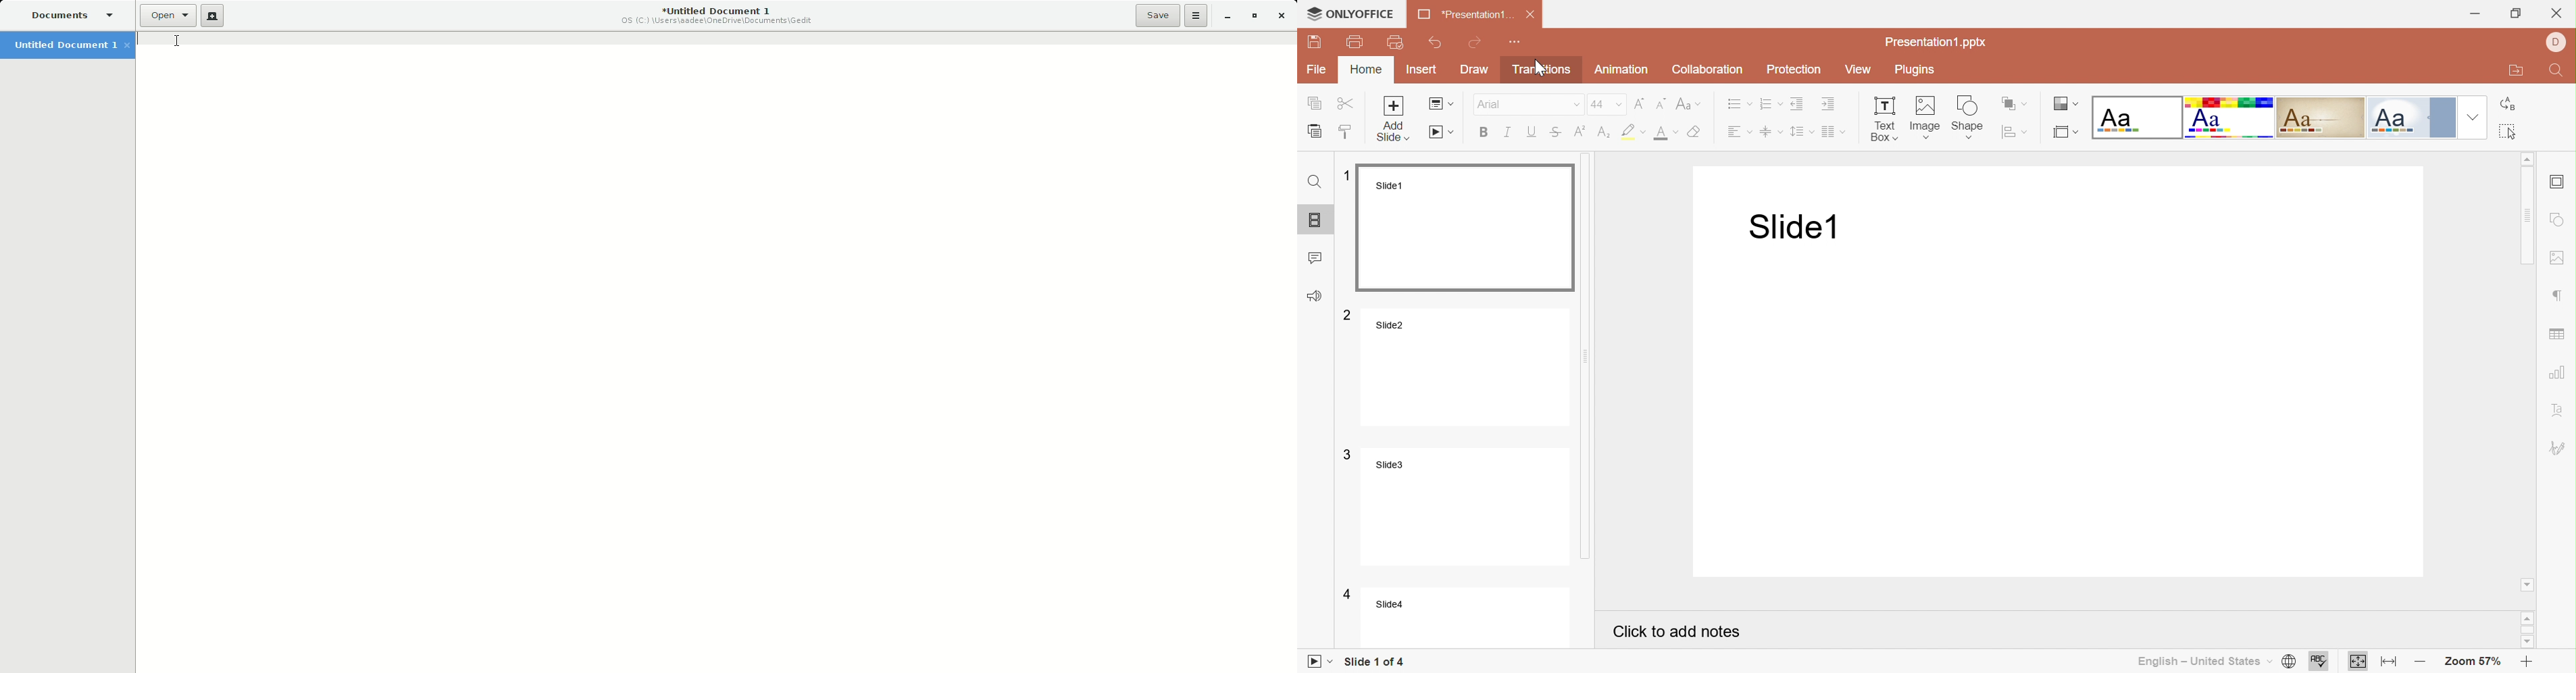 The image size is (2576, 700). What do you see at coordinates (1640, 104) in the screenshot?
I see `Increment font size` at bounding box center [1640, 104].